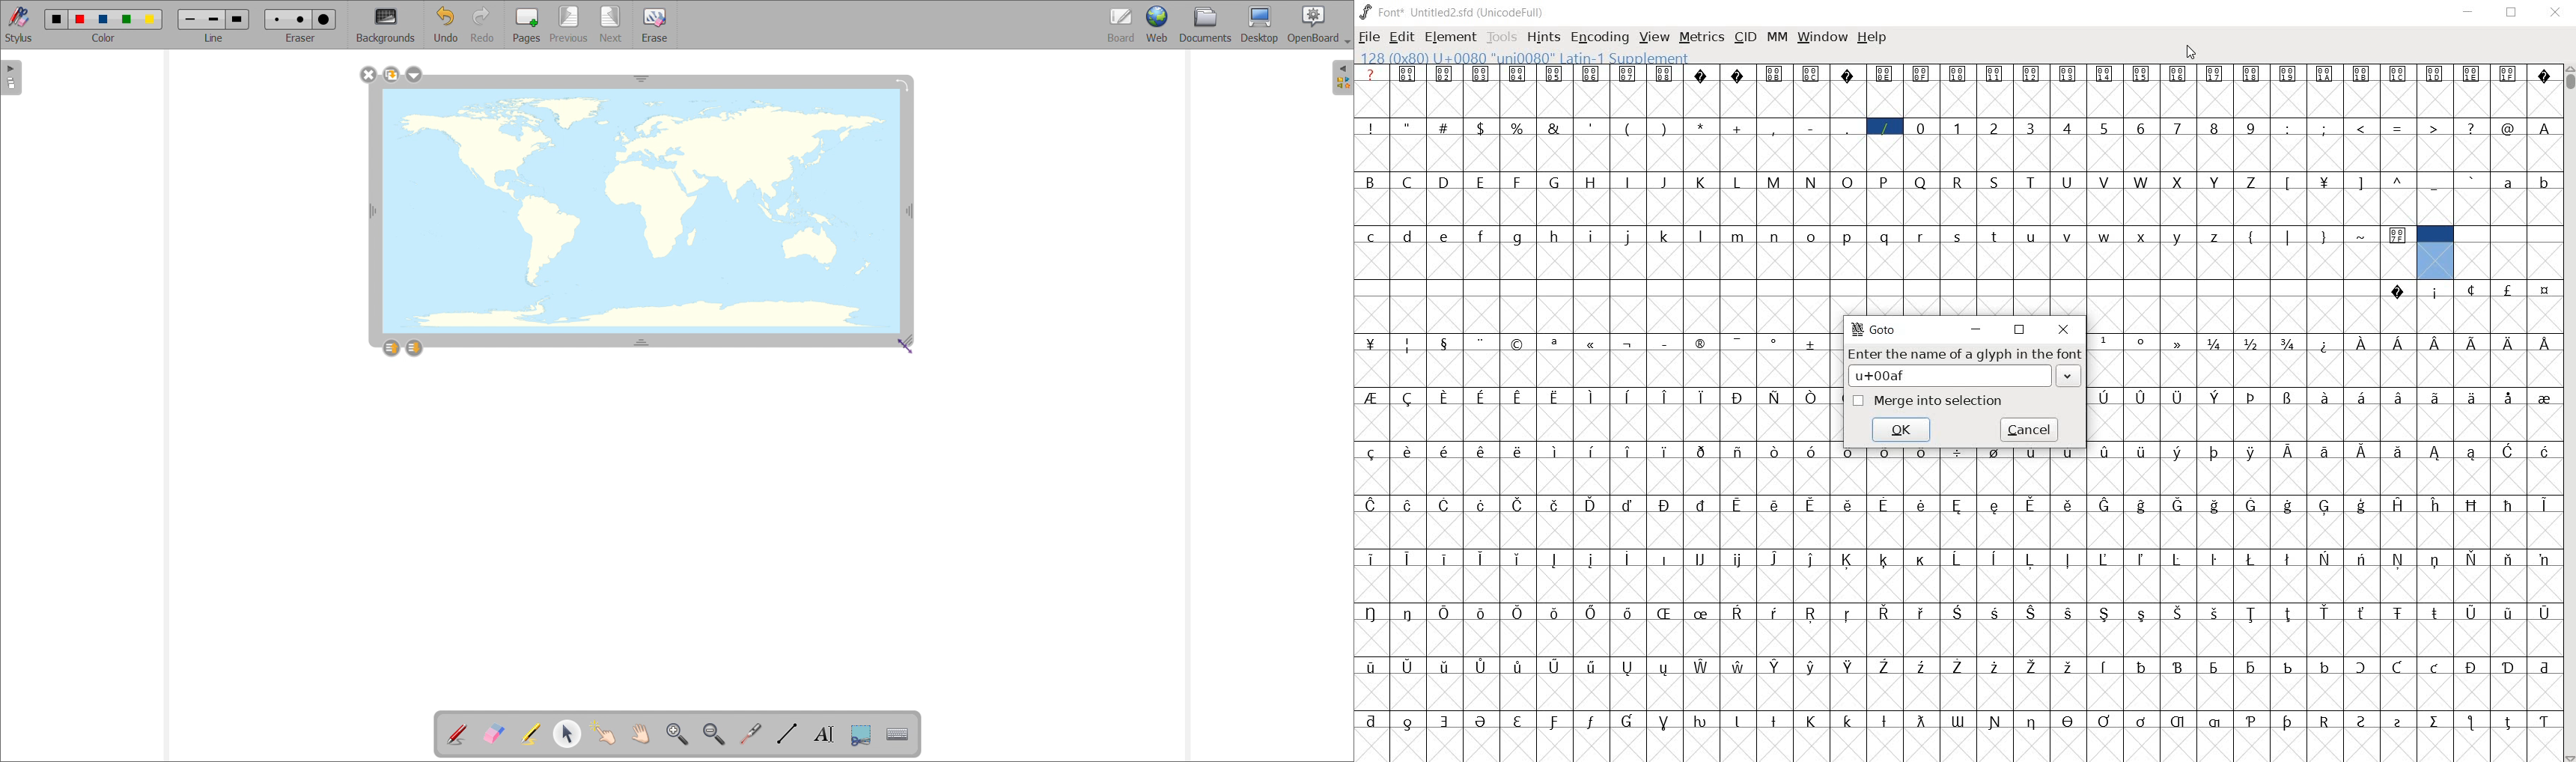 The image size is (2576, 784). Describe the element at coordinates (2397, 236) in the screenshot. I see `Symbol` at that location.